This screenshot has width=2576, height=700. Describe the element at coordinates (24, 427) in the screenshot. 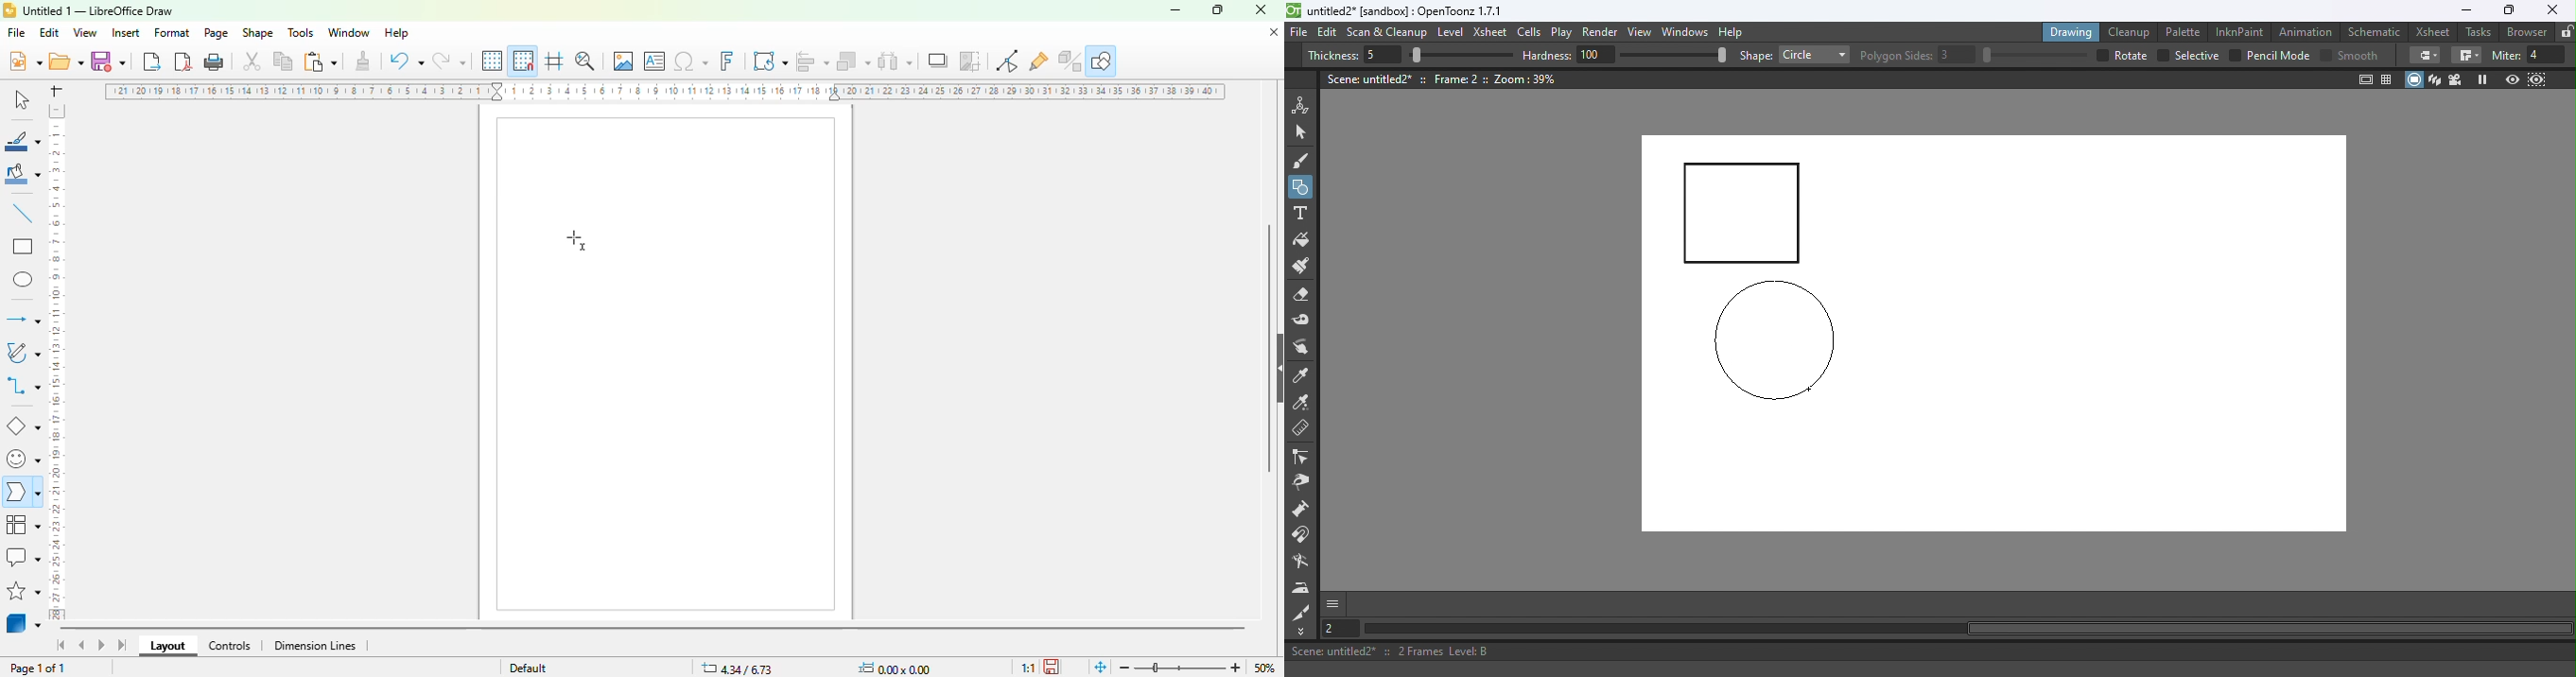

I see `basic shapes` at that location.